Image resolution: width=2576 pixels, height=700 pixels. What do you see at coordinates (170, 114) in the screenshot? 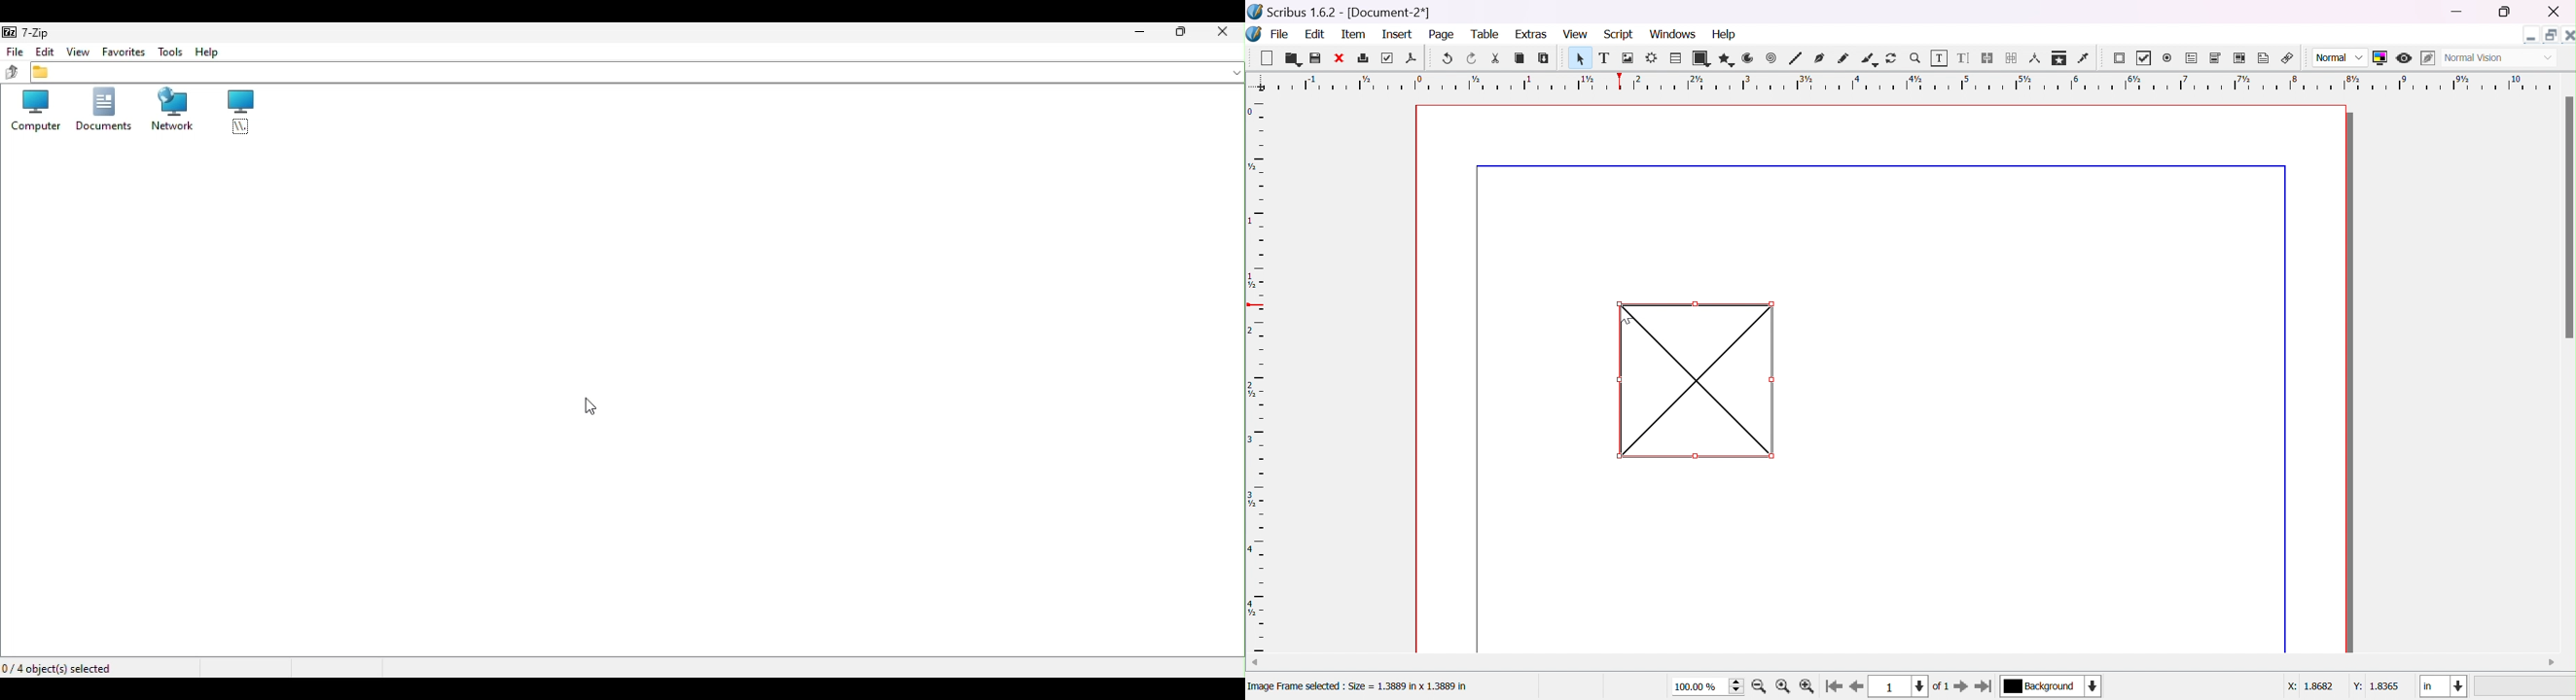
I see `Work` at bounding box center [170, 114].